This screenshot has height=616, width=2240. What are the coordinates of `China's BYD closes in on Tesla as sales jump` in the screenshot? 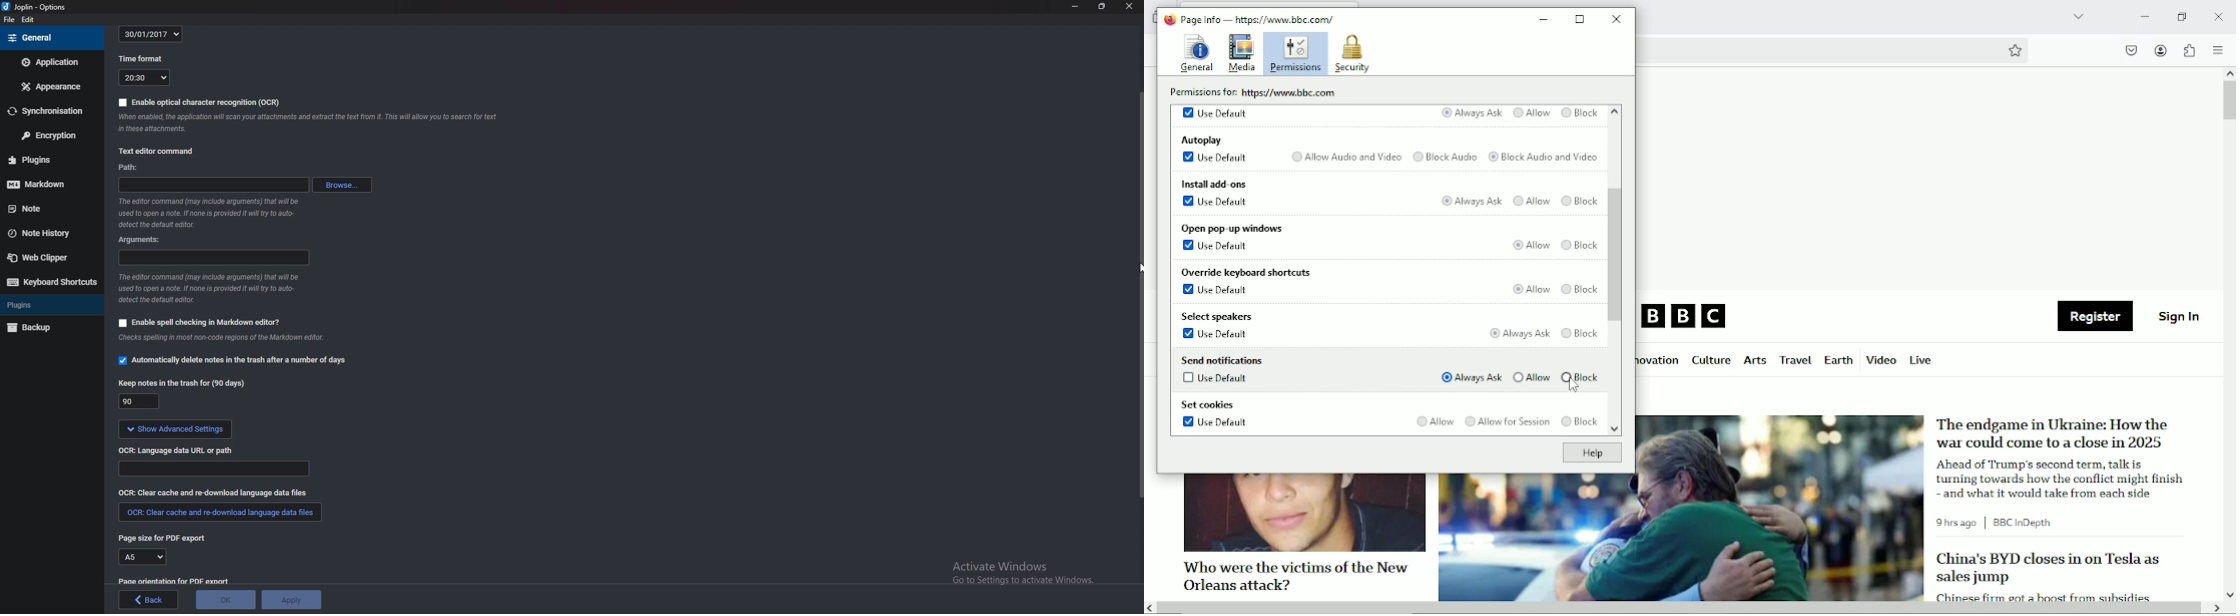 It's located at (2048, 568).